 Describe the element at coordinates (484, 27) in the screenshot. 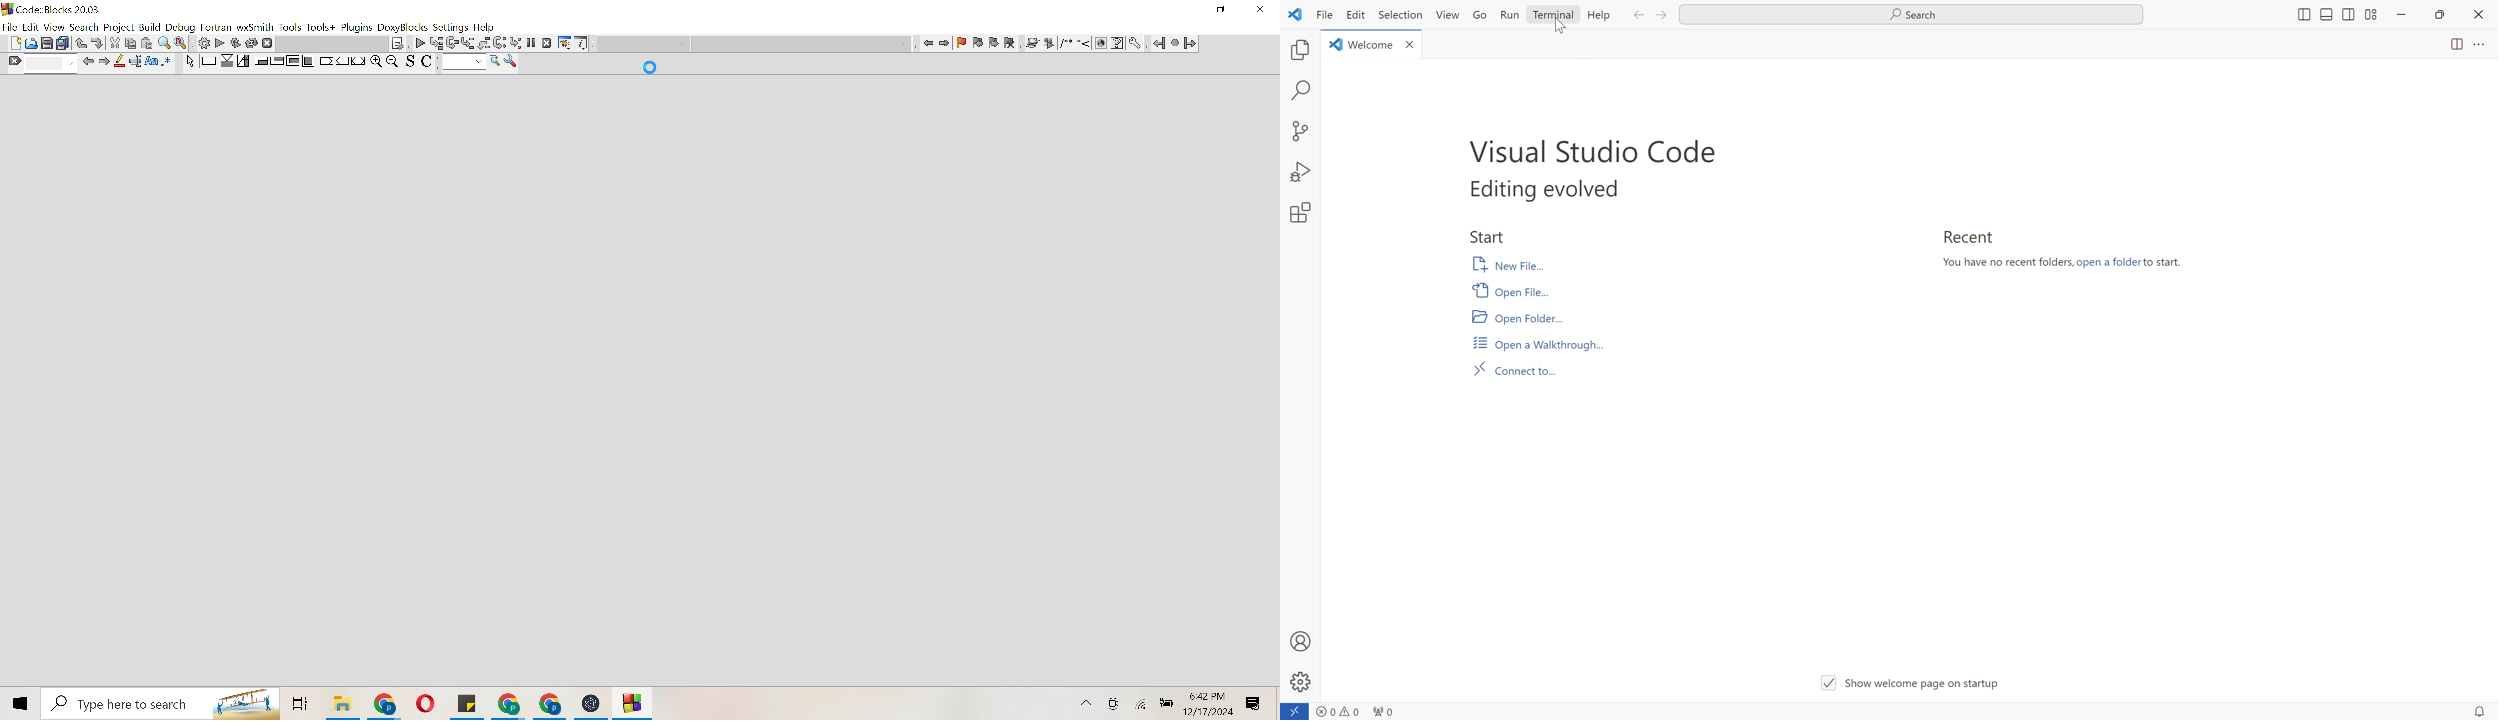

I see `help` at that location.